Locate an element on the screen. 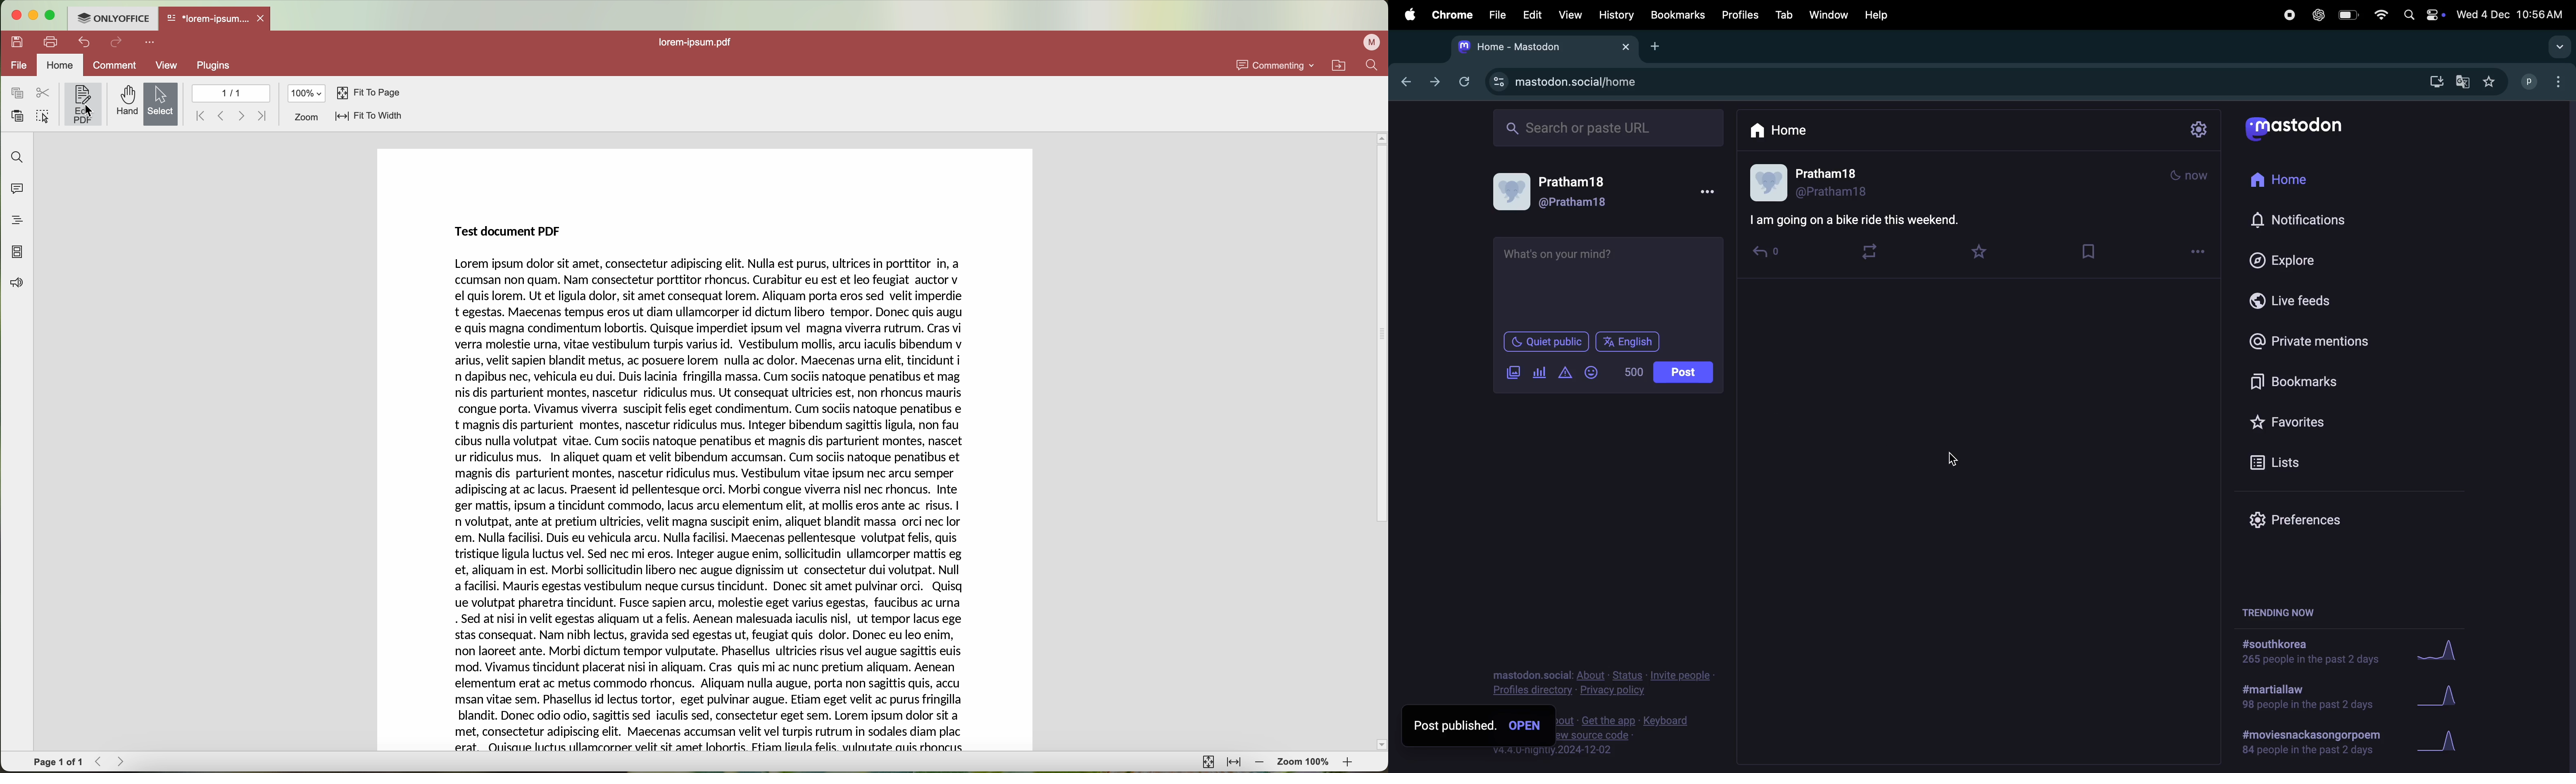 Image resolution: width=2576 pixels, height=784 pixels. chrome is located at coordinates (1450, 15).